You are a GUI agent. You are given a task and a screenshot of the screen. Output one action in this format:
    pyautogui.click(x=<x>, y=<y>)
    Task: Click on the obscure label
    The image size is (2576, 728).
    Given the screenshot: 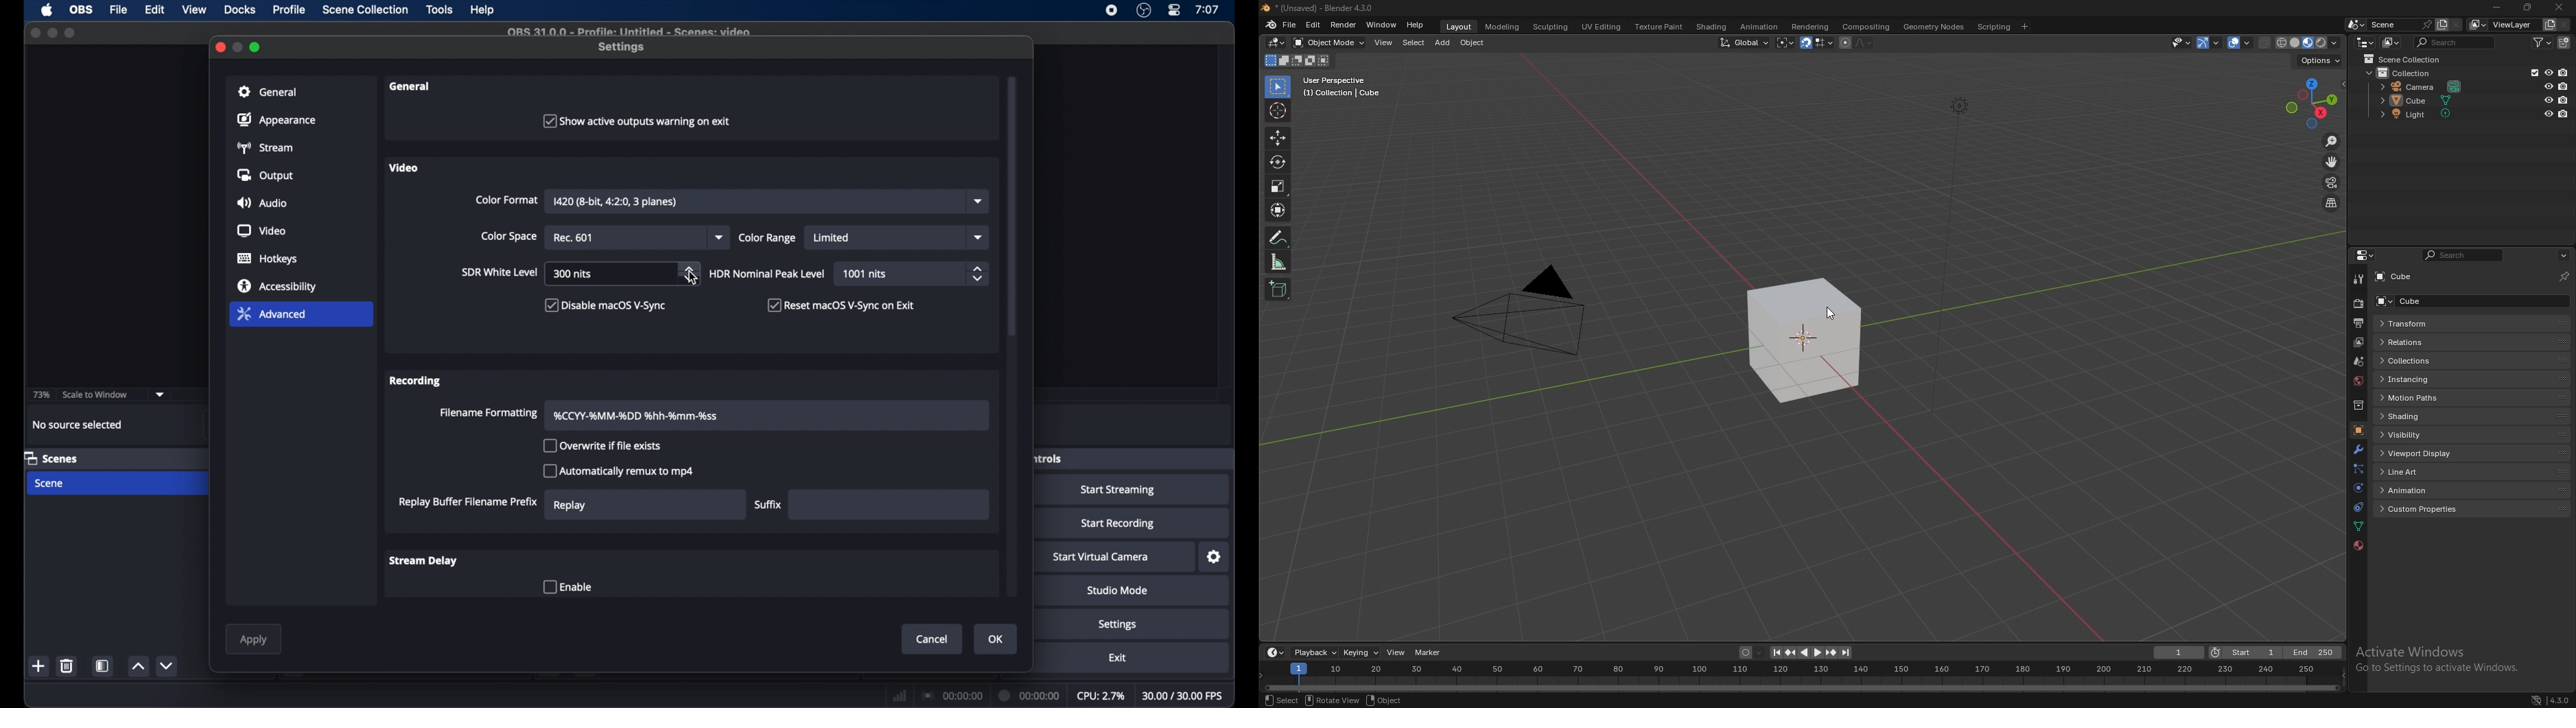 What is the action you would take?
    pyautogui.click(x=1050, y=459)
    